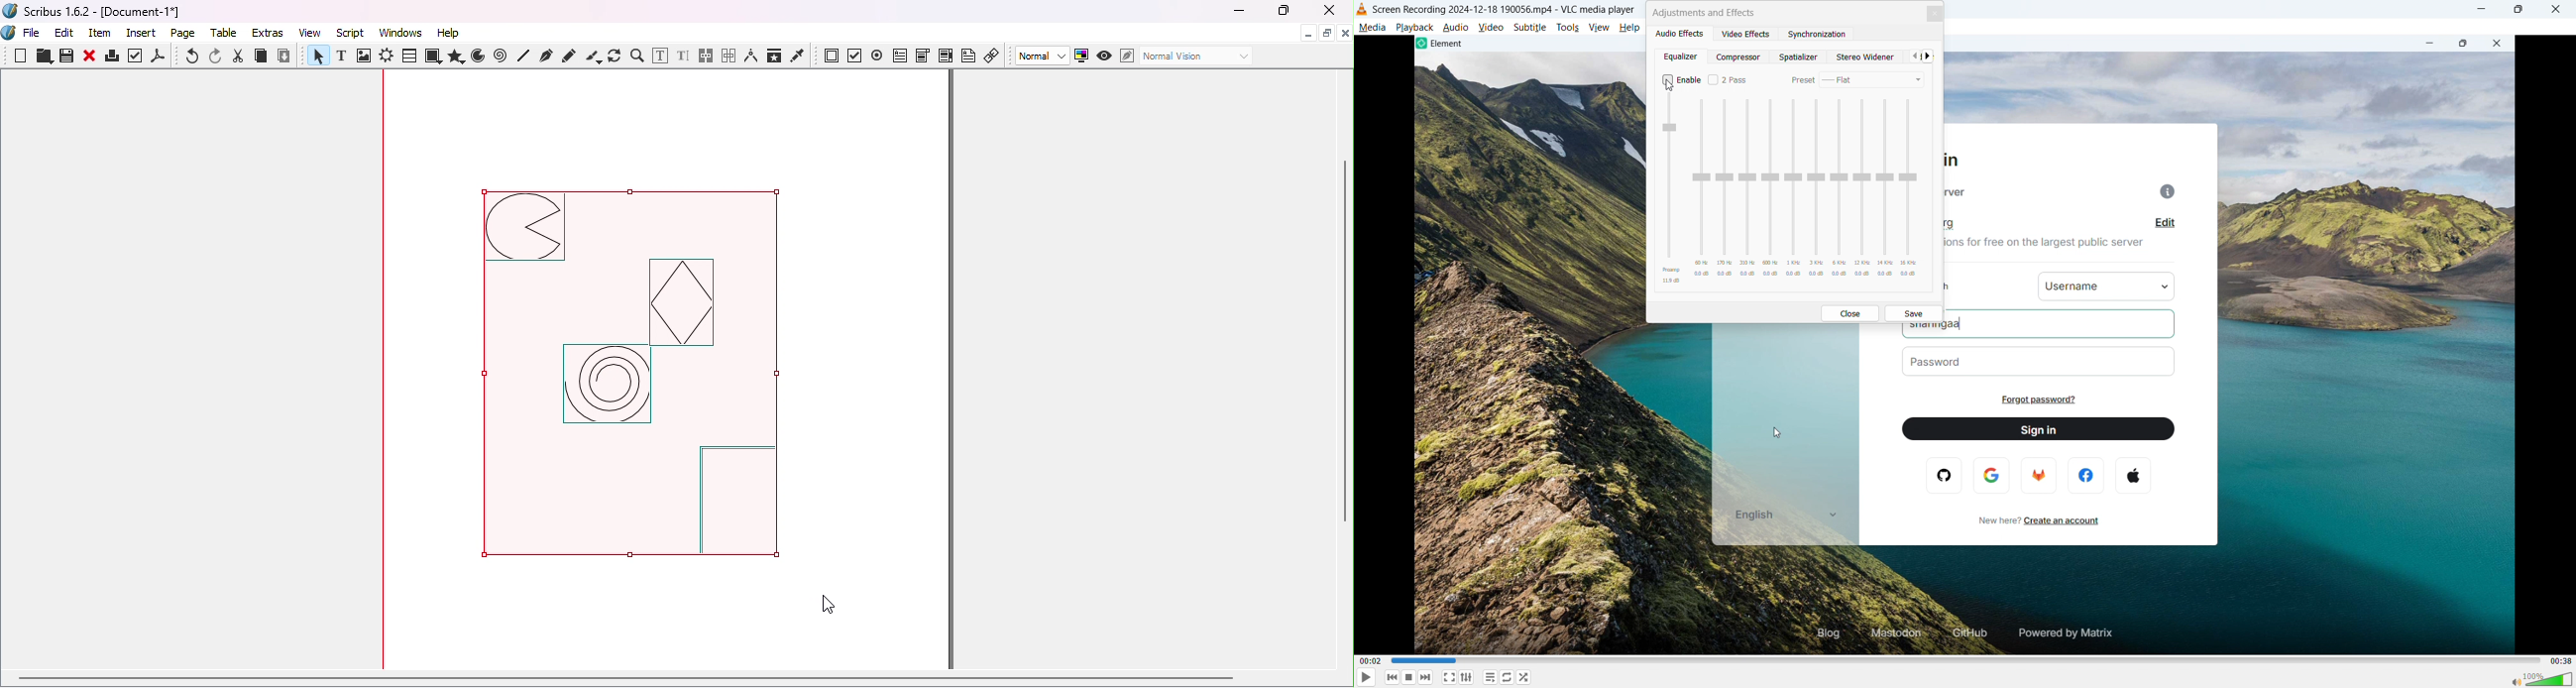 The width and height of the screenshot is (2576, 700). Describe the element at coordinates (314, 32) in the screenshot. I see `View` at that location.